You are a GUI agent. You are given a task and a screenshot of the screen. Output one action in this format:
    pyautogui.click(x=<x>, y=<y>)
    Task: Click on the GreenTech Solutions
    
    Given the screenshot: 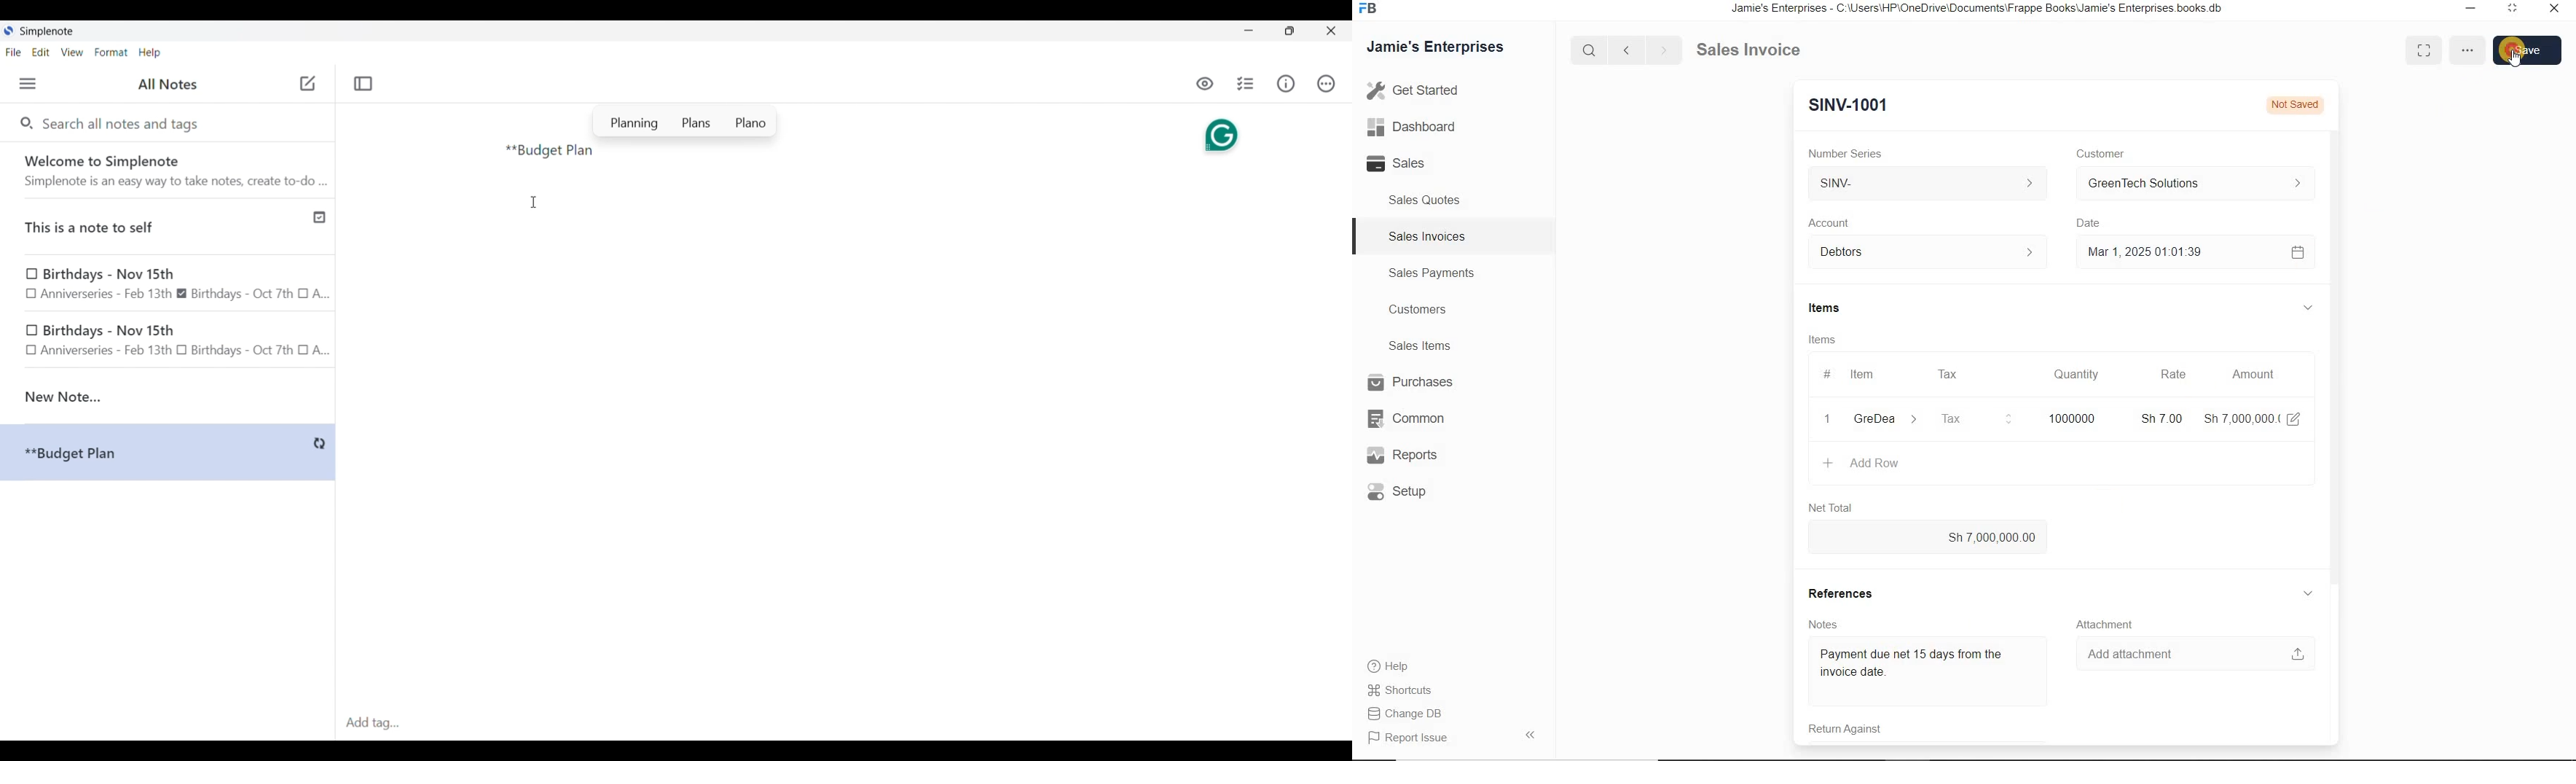 What is the action you would take?
    pyautogui.click(x=2188, y=184)
    